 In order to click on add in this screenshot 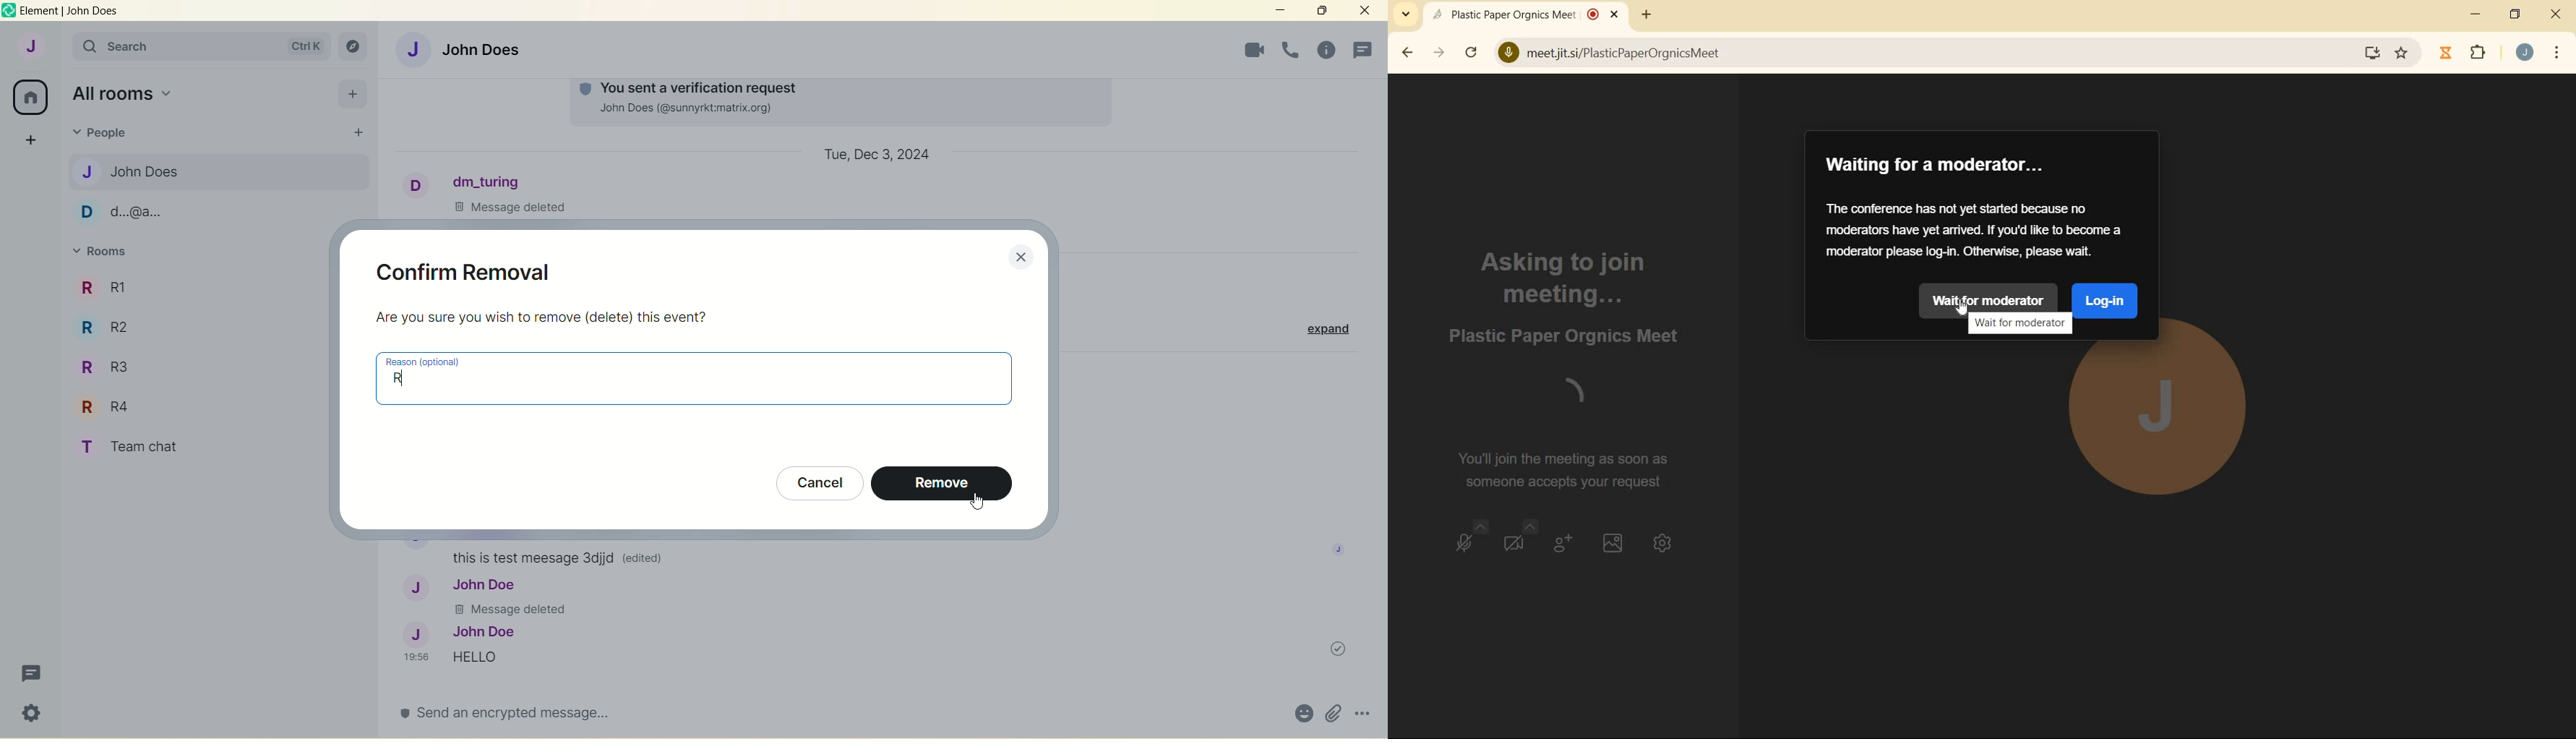, I will do `click(352, 94)`.